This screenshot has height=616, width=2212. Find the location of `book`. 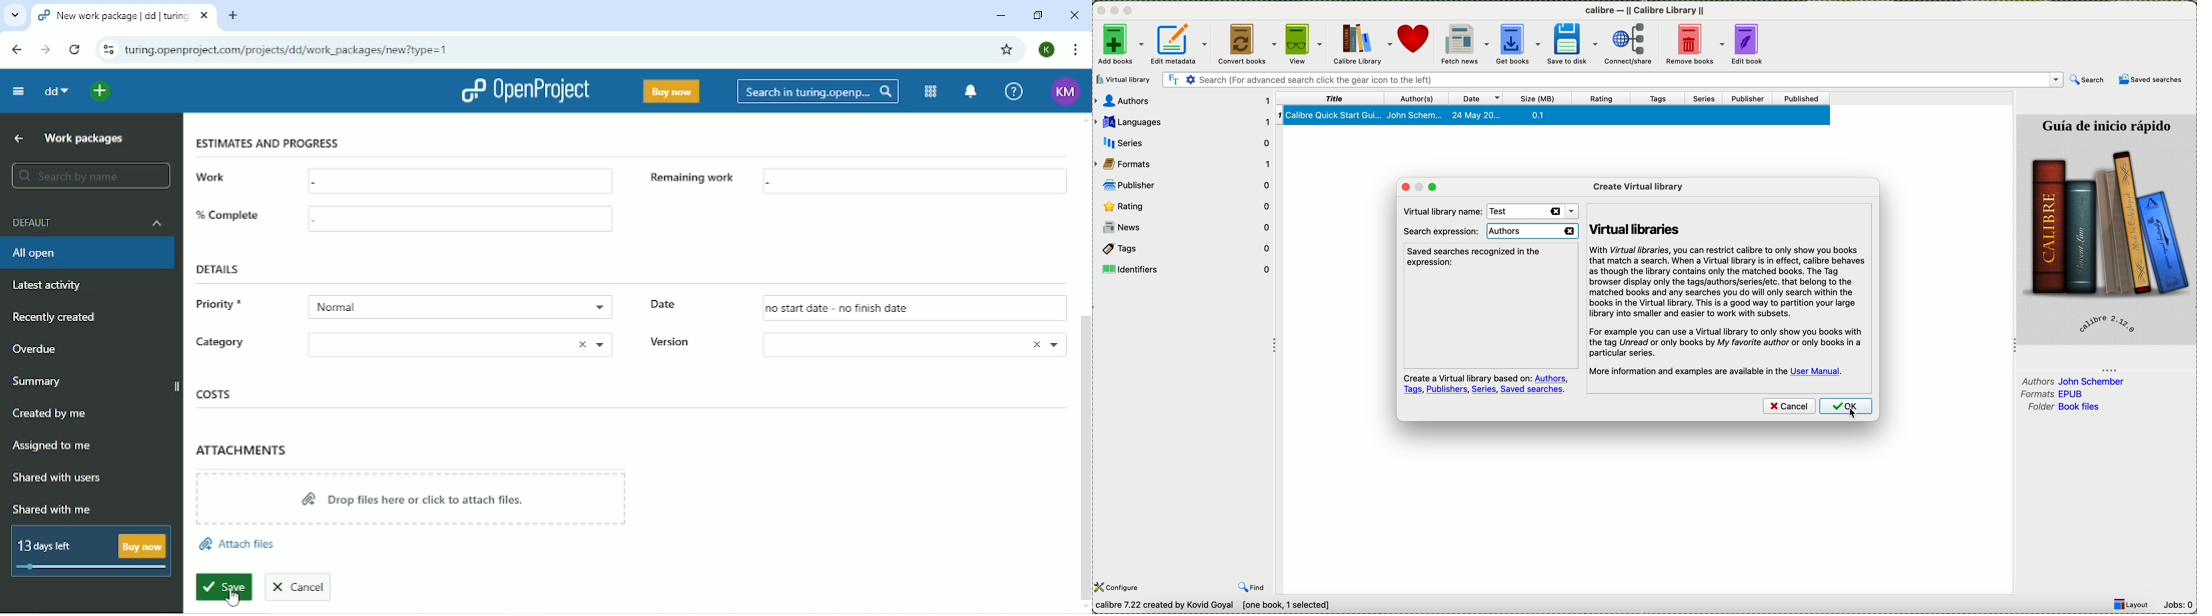

book is located at coordinates (1556, 117).